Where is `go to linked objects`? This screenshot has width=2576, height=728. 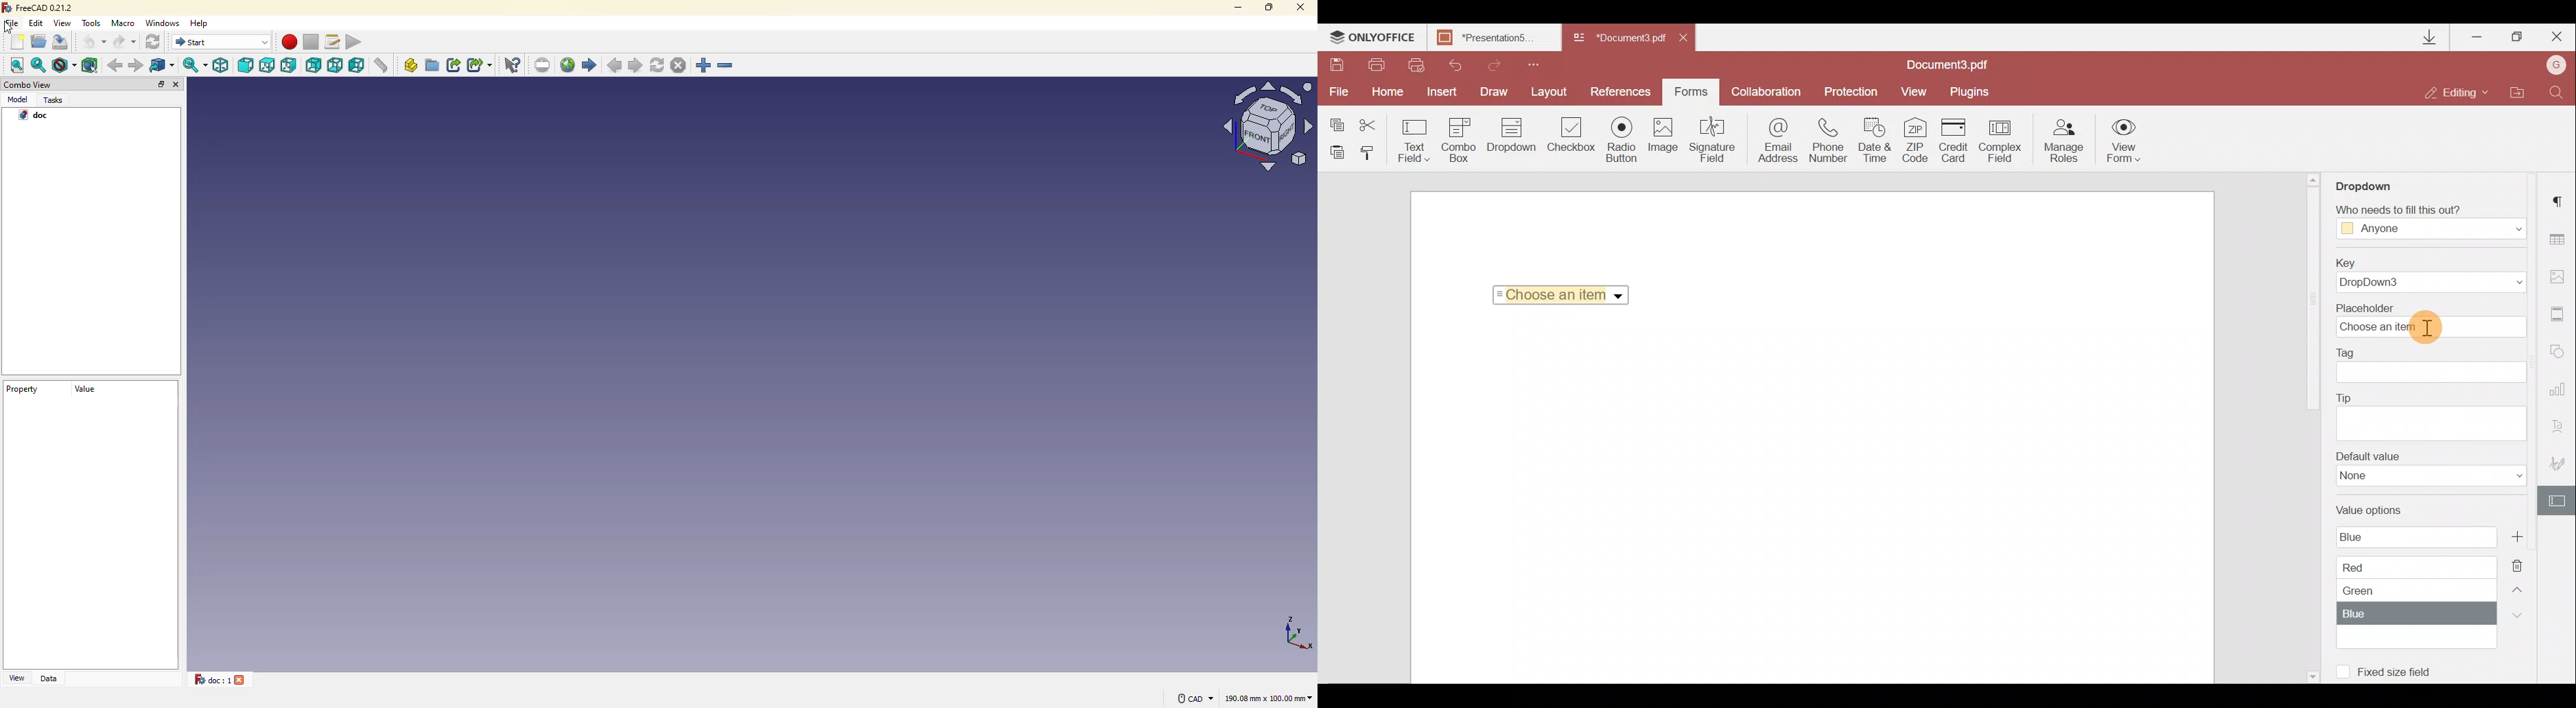
go to linked objects is located at coordinates (166, 66).